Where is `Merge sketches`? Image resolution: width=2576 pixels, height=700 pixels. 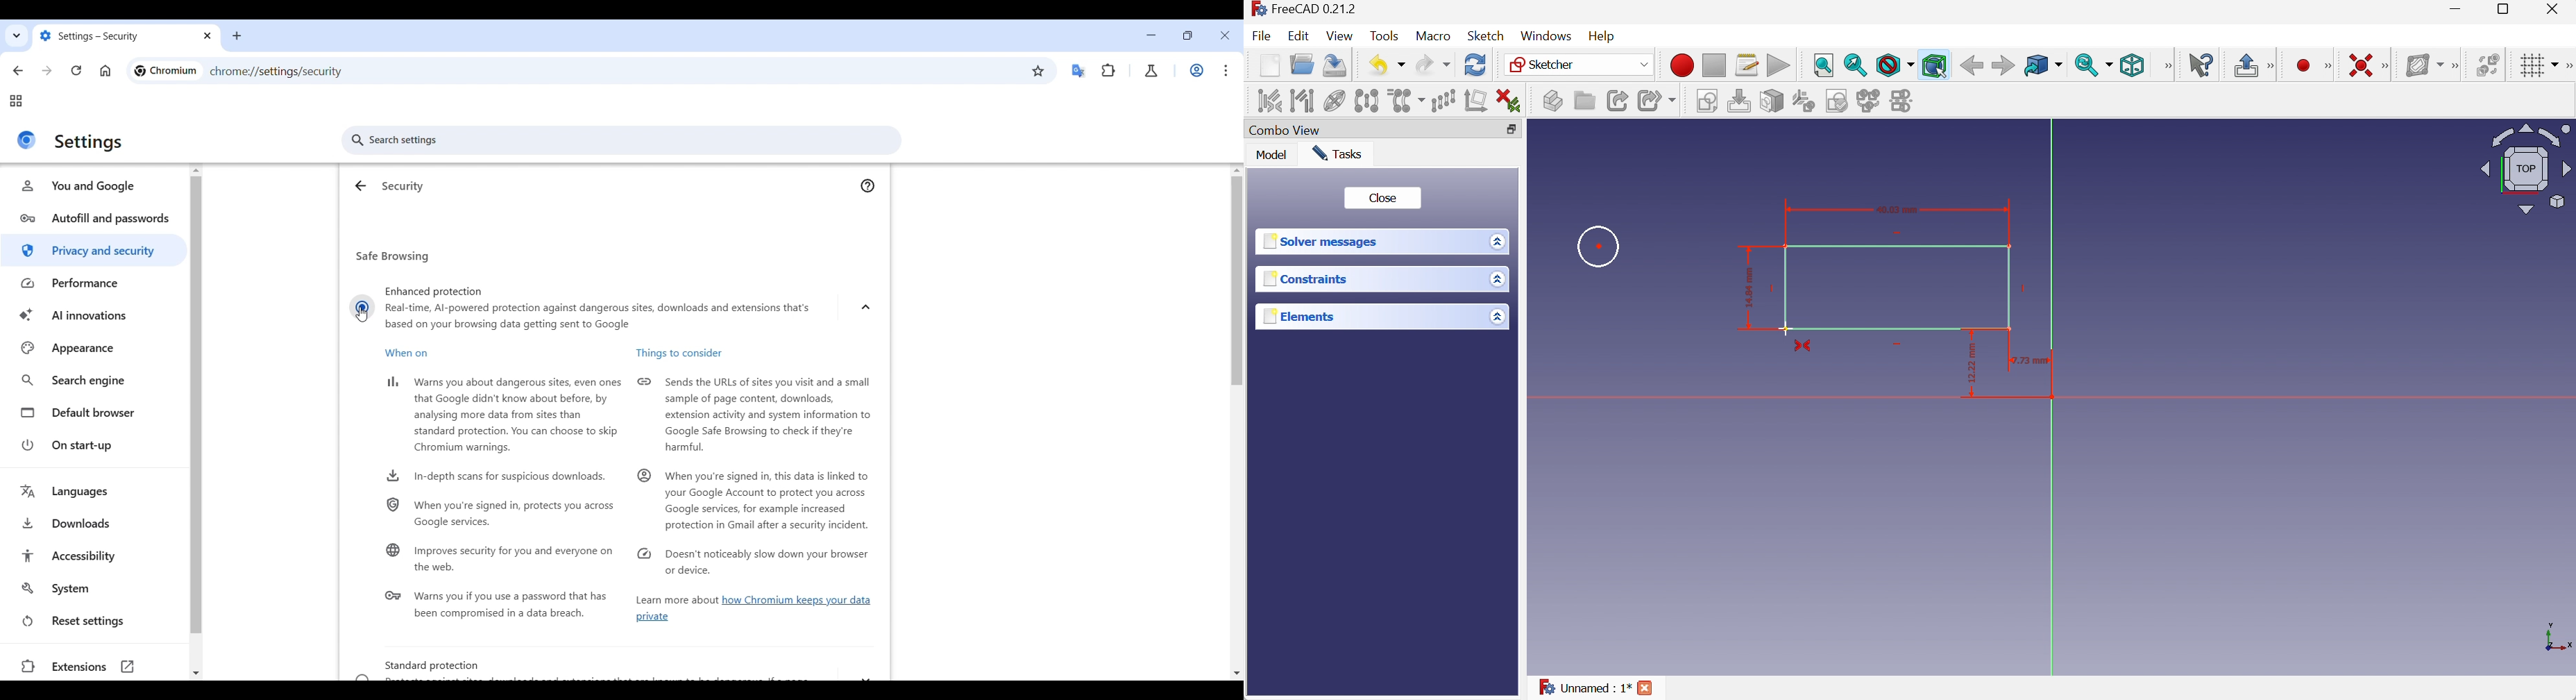
Merge sketches is located at coordinates (1870, 101).